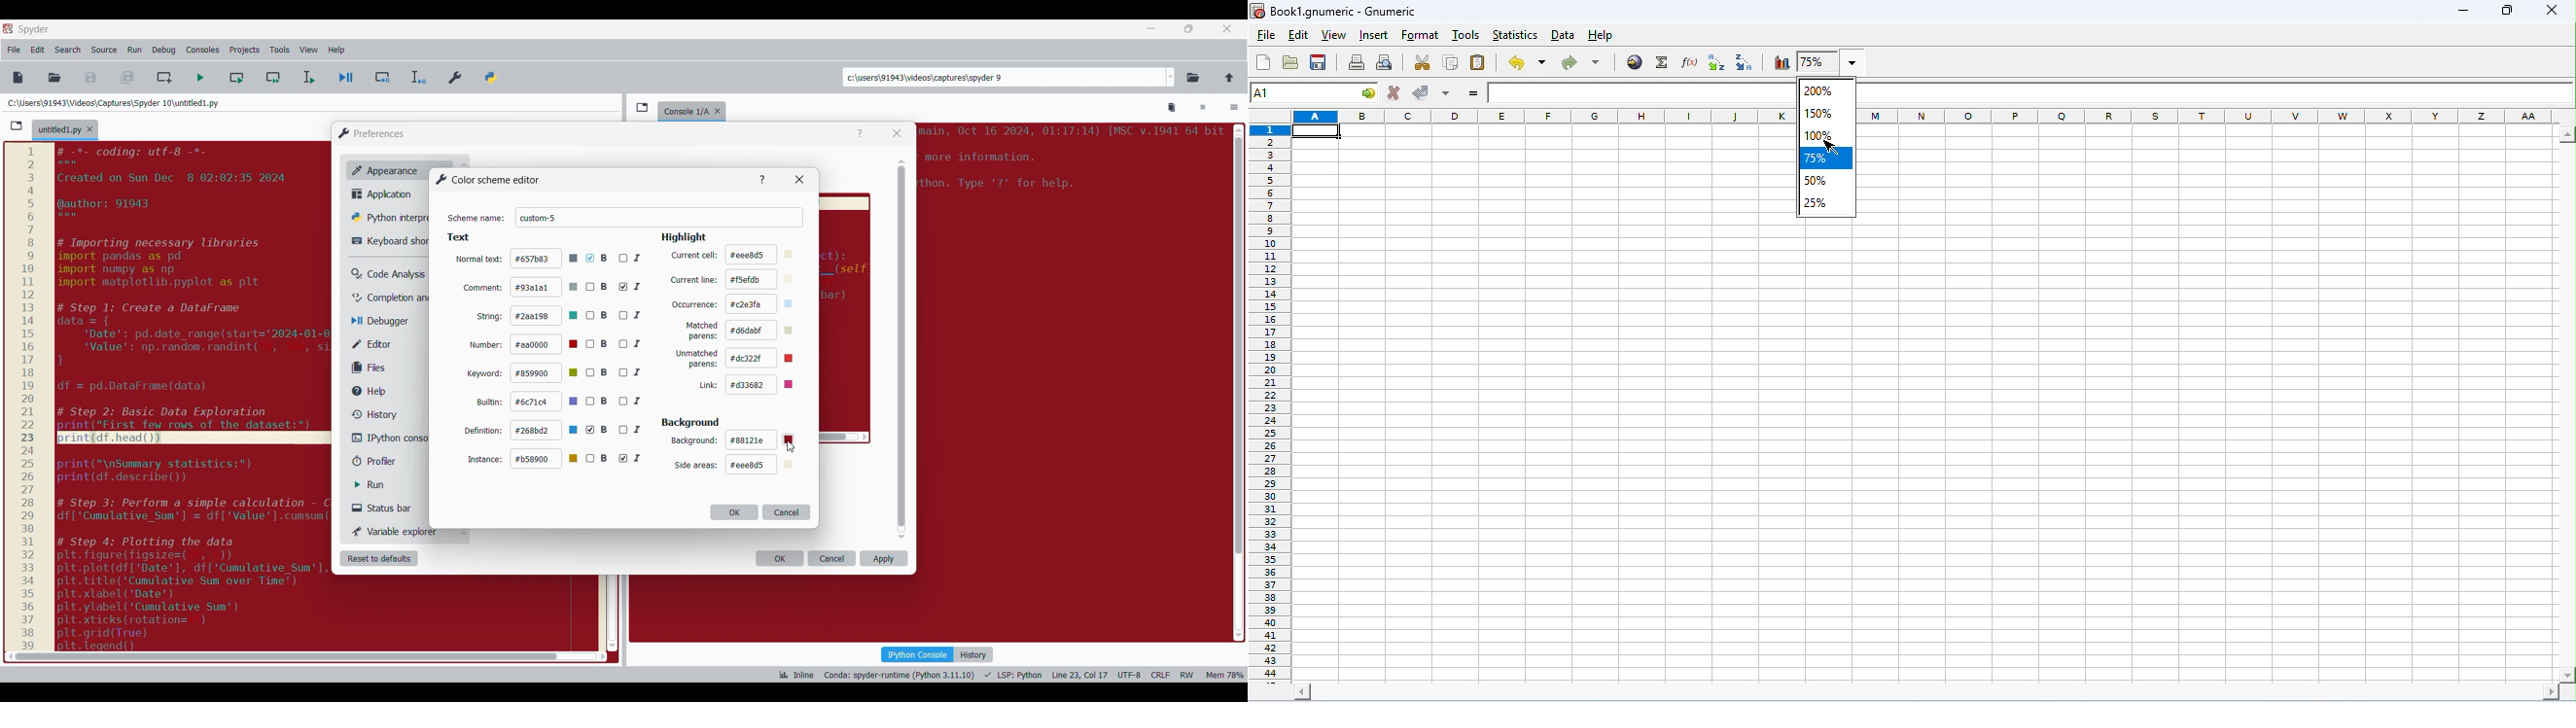 The width and height of the screenshot is (2576, 728). I want to click on Show in smaller tab, so click(1189, 29).